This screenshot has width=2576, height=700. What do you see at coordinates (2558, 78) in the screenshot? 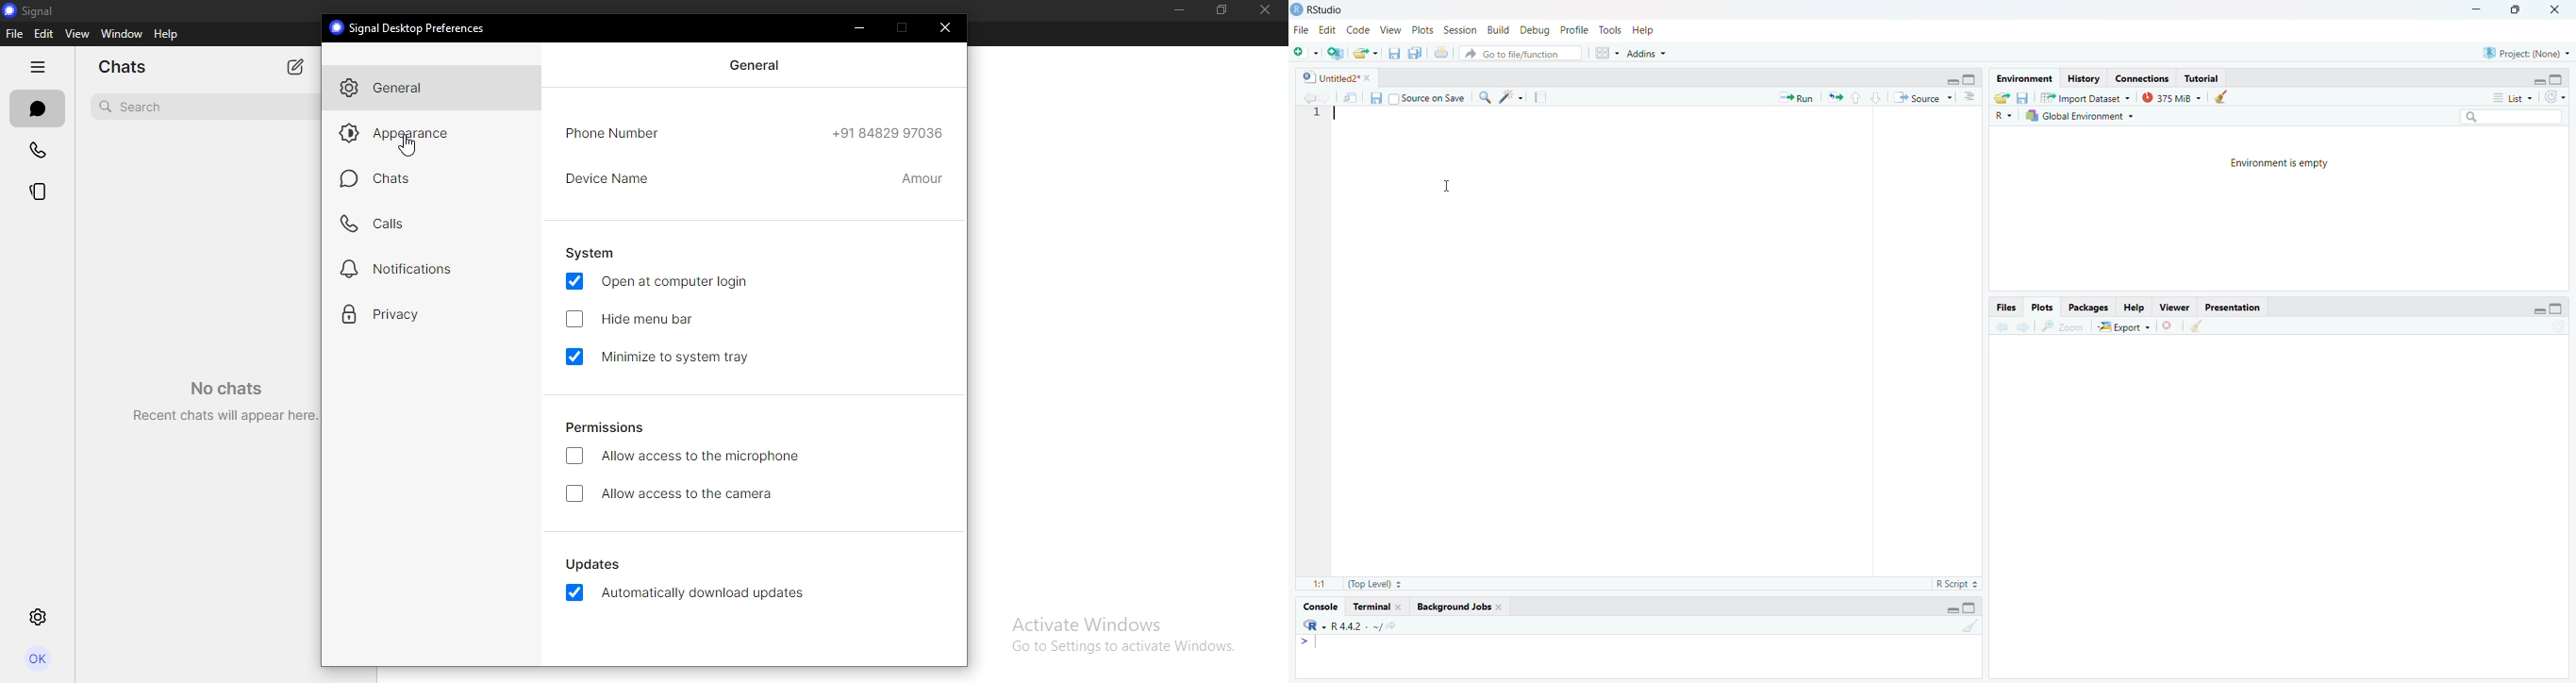
I see `hide console` at bounding box center [2558, 78].